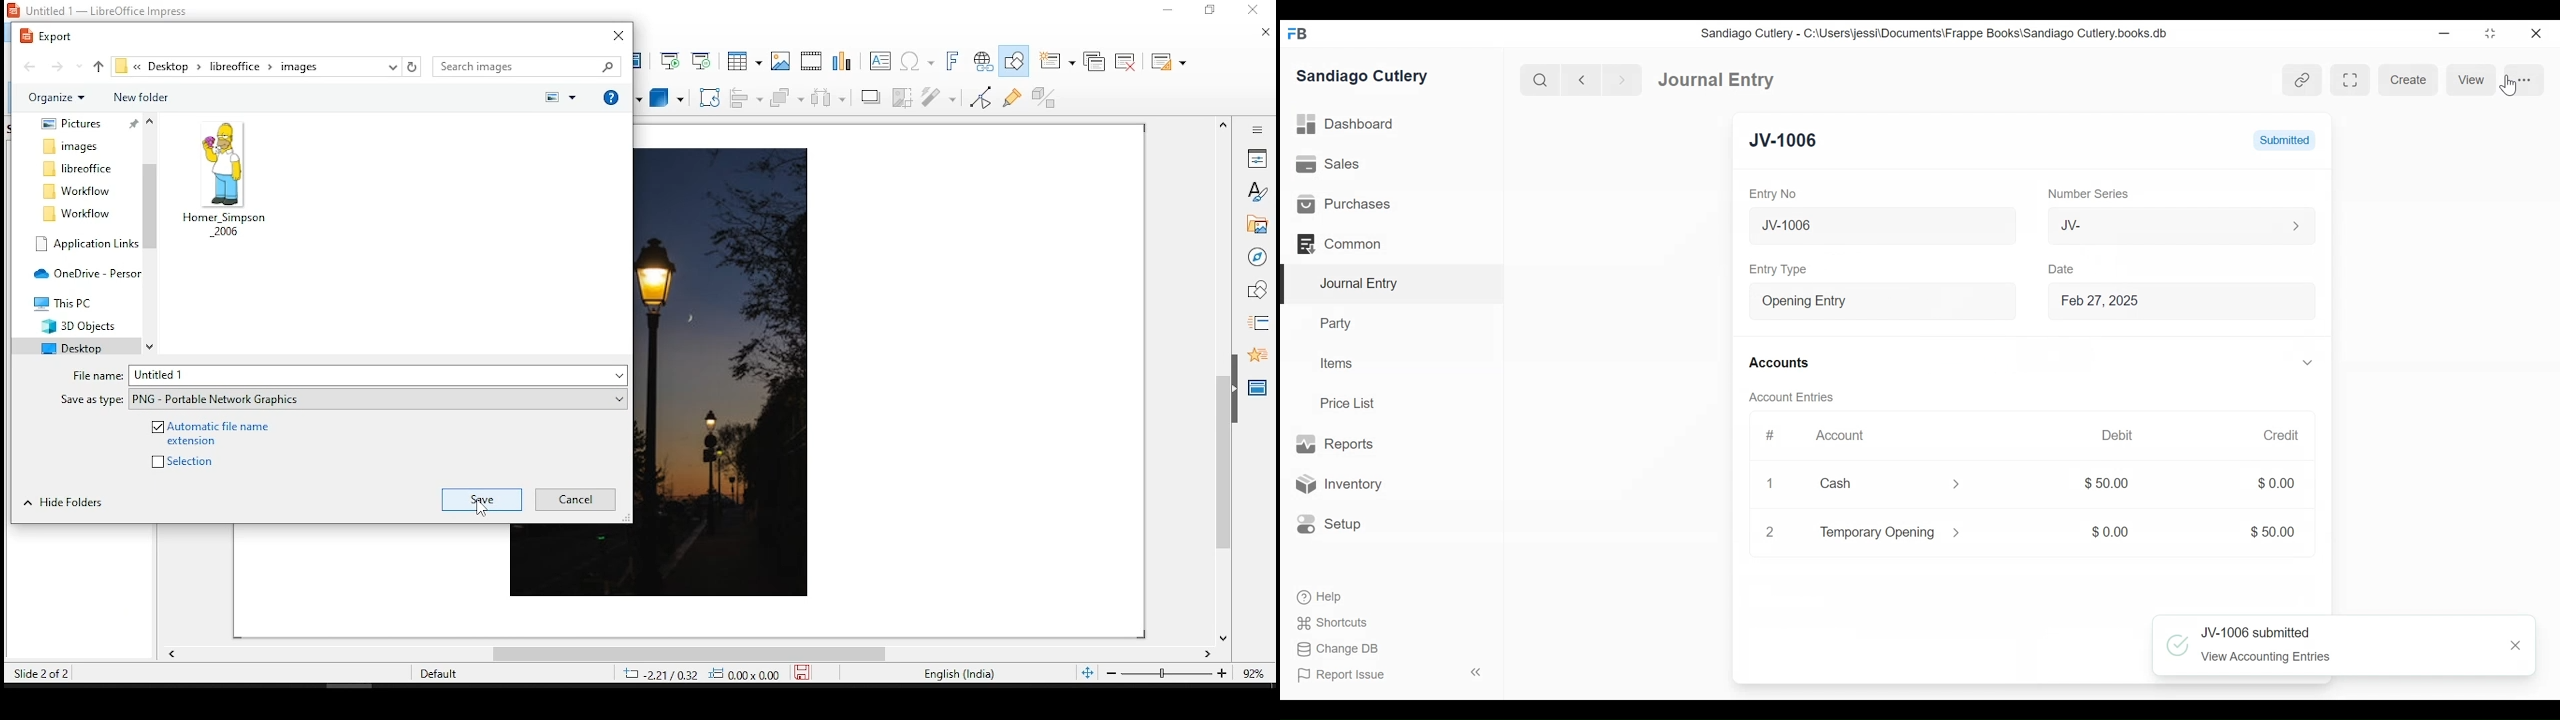 The width and height of the screenshot is (2576, 728). Describe the element at coordinates (618, 34) in the screenshot. I see `close window` at that location.